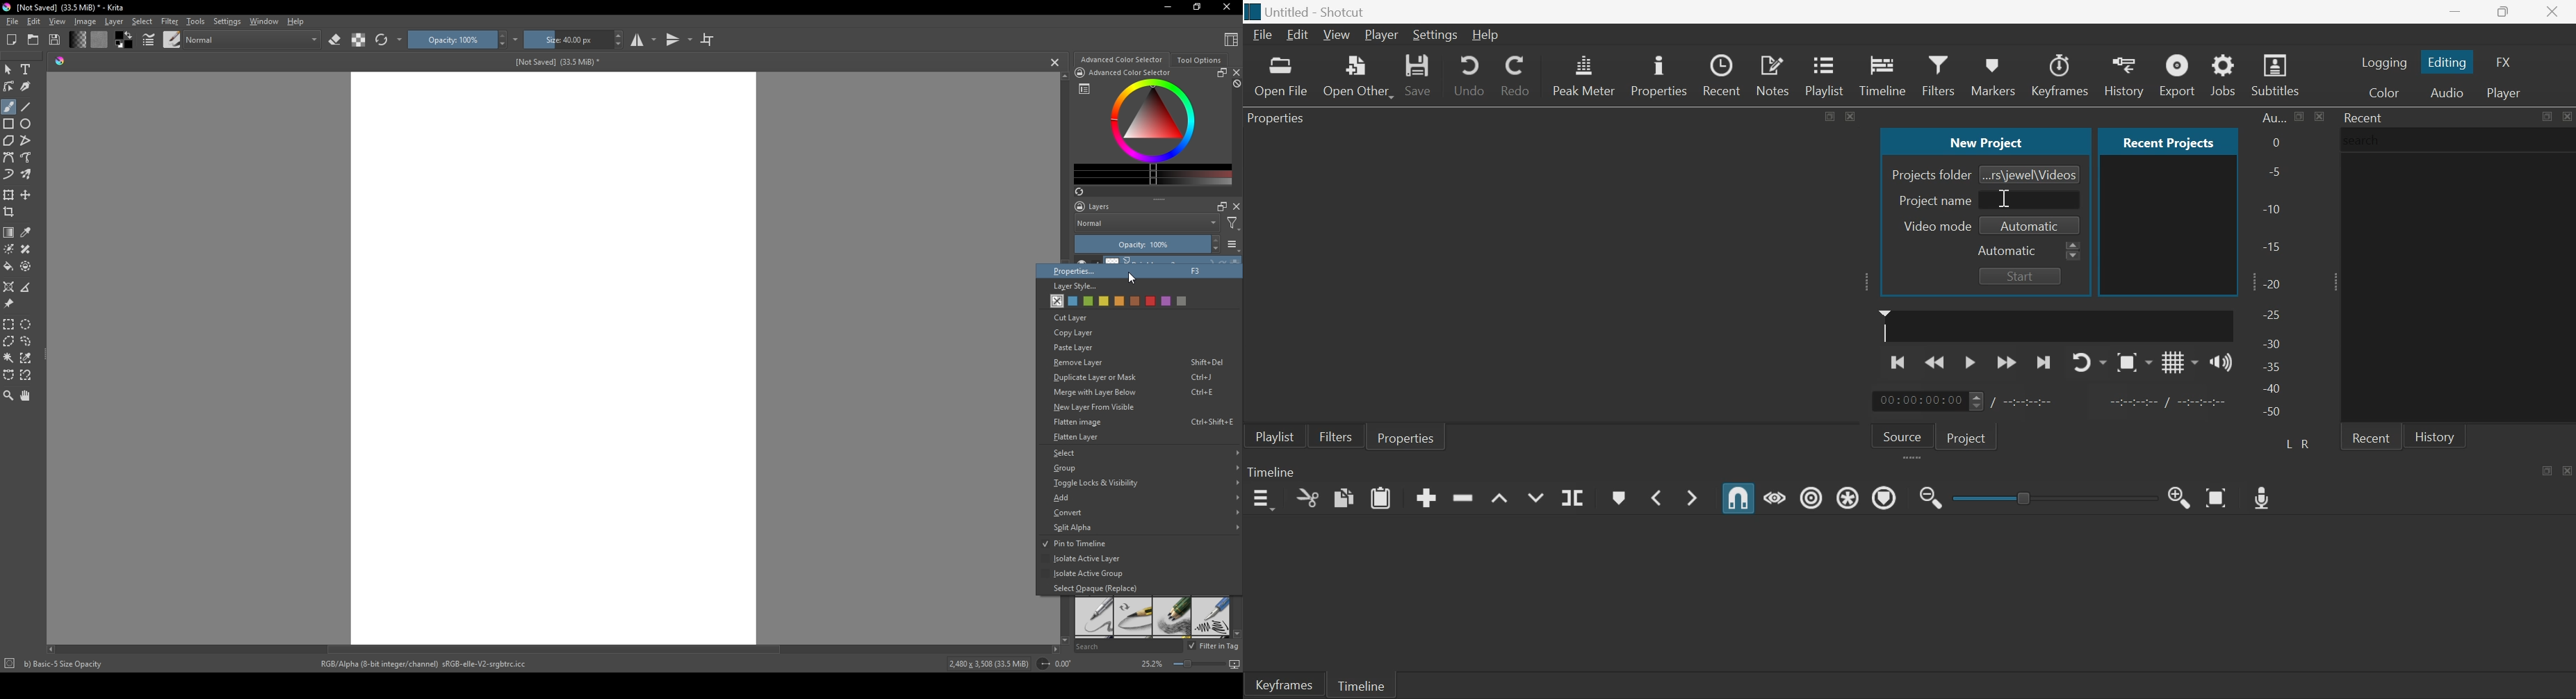 The width and height of the screenshot is (2576, 700). I want to click on zoom timeline out, so click(1931, 496).